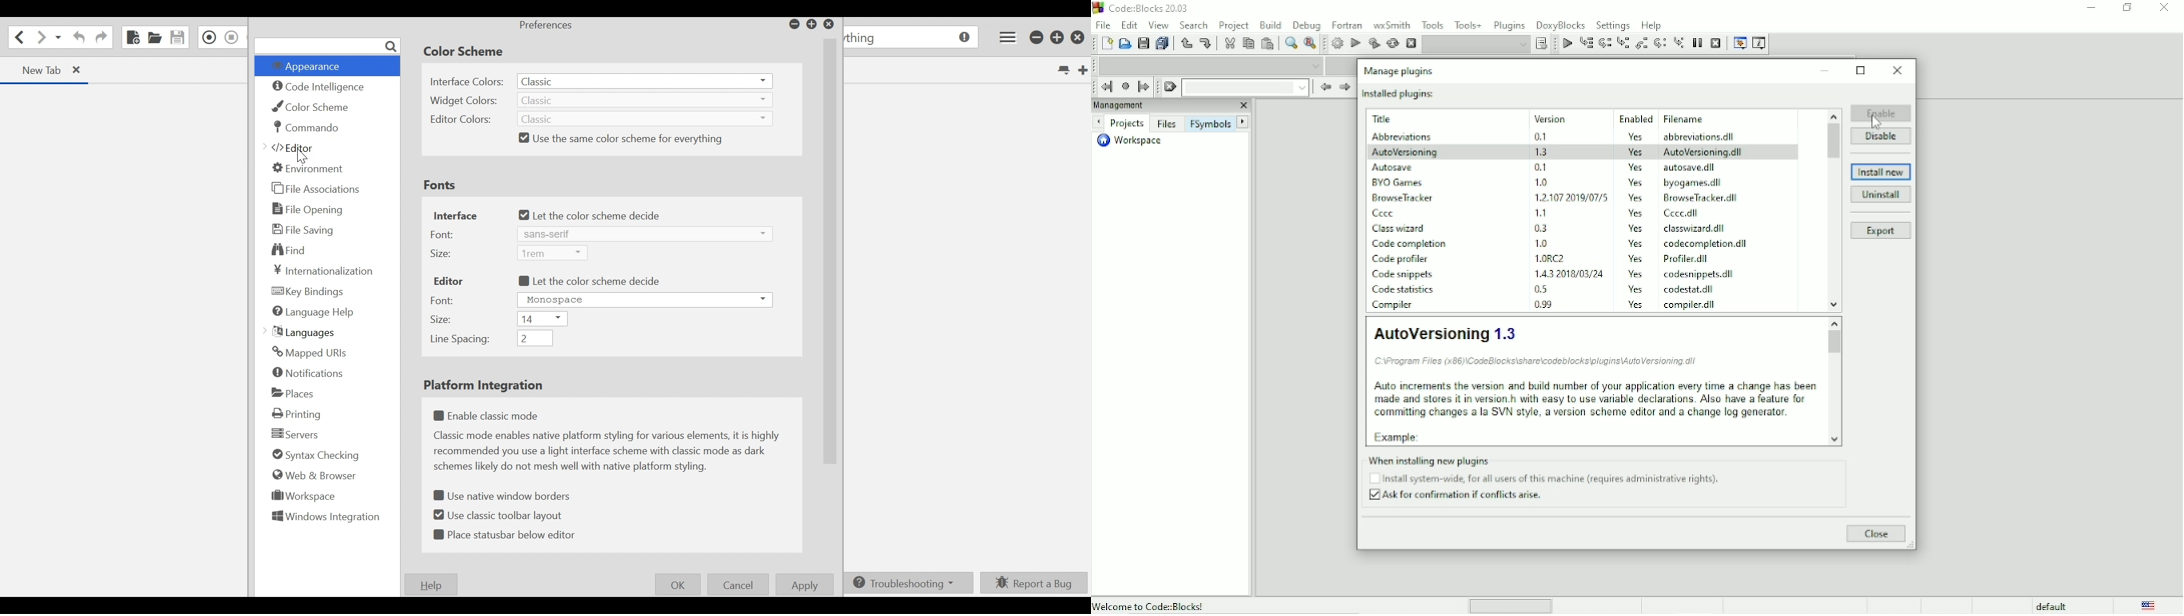  What do you see at coordinates (1635, 182) in the screenshot?
I see `yes` at bounding box center [1635, 182].